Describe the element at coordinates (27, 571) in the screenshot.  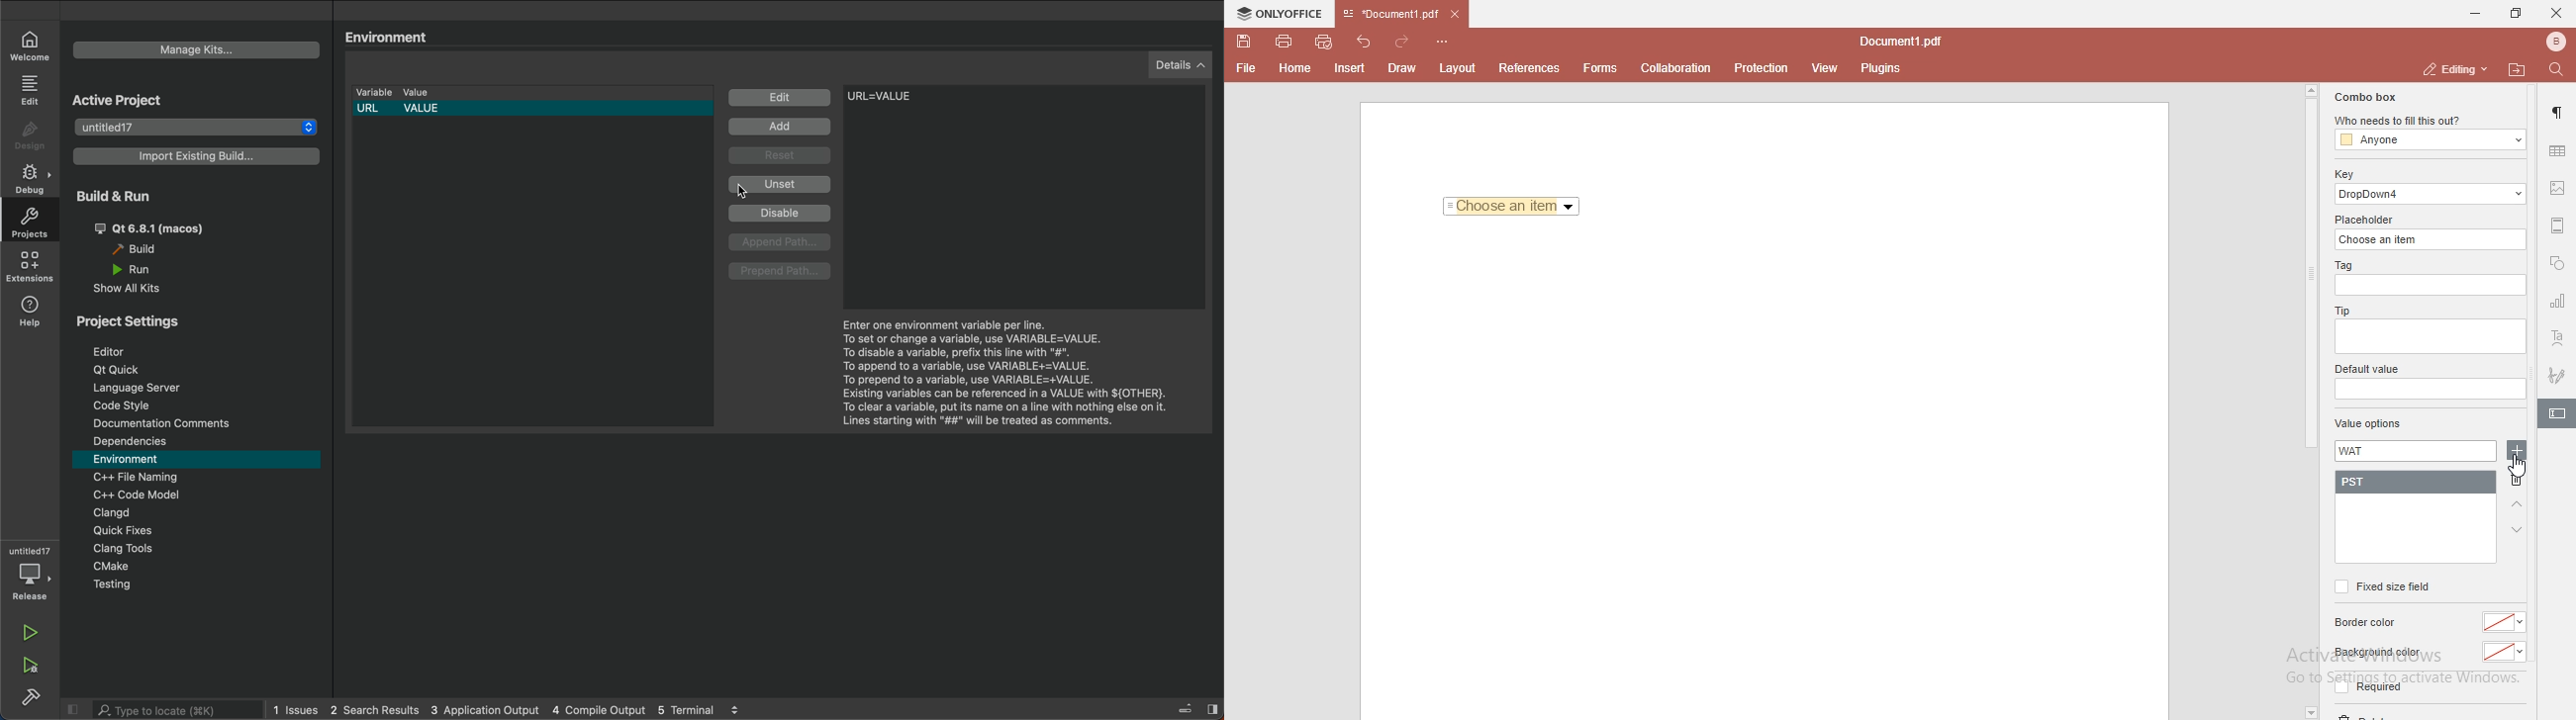
I see `debugger` at that location.